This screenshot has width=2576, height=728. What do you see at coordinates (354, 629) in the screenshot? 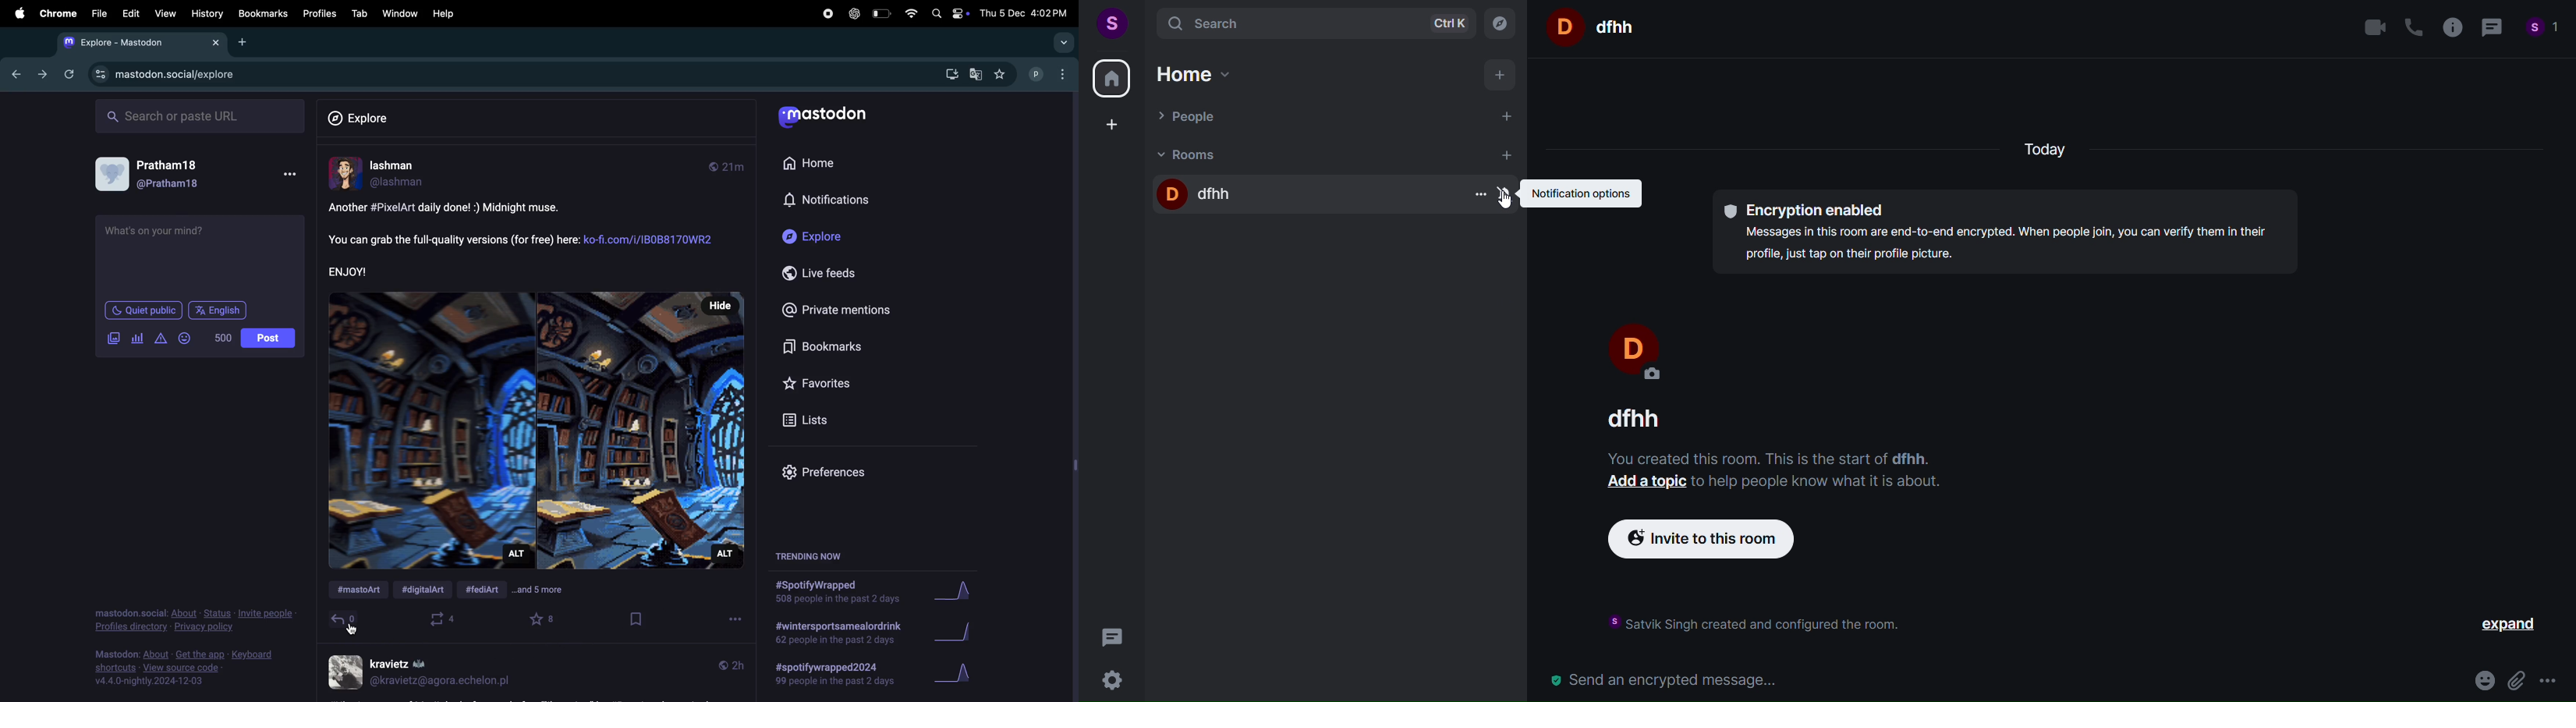
I see `Cursor` at bounding box center [354, 629].